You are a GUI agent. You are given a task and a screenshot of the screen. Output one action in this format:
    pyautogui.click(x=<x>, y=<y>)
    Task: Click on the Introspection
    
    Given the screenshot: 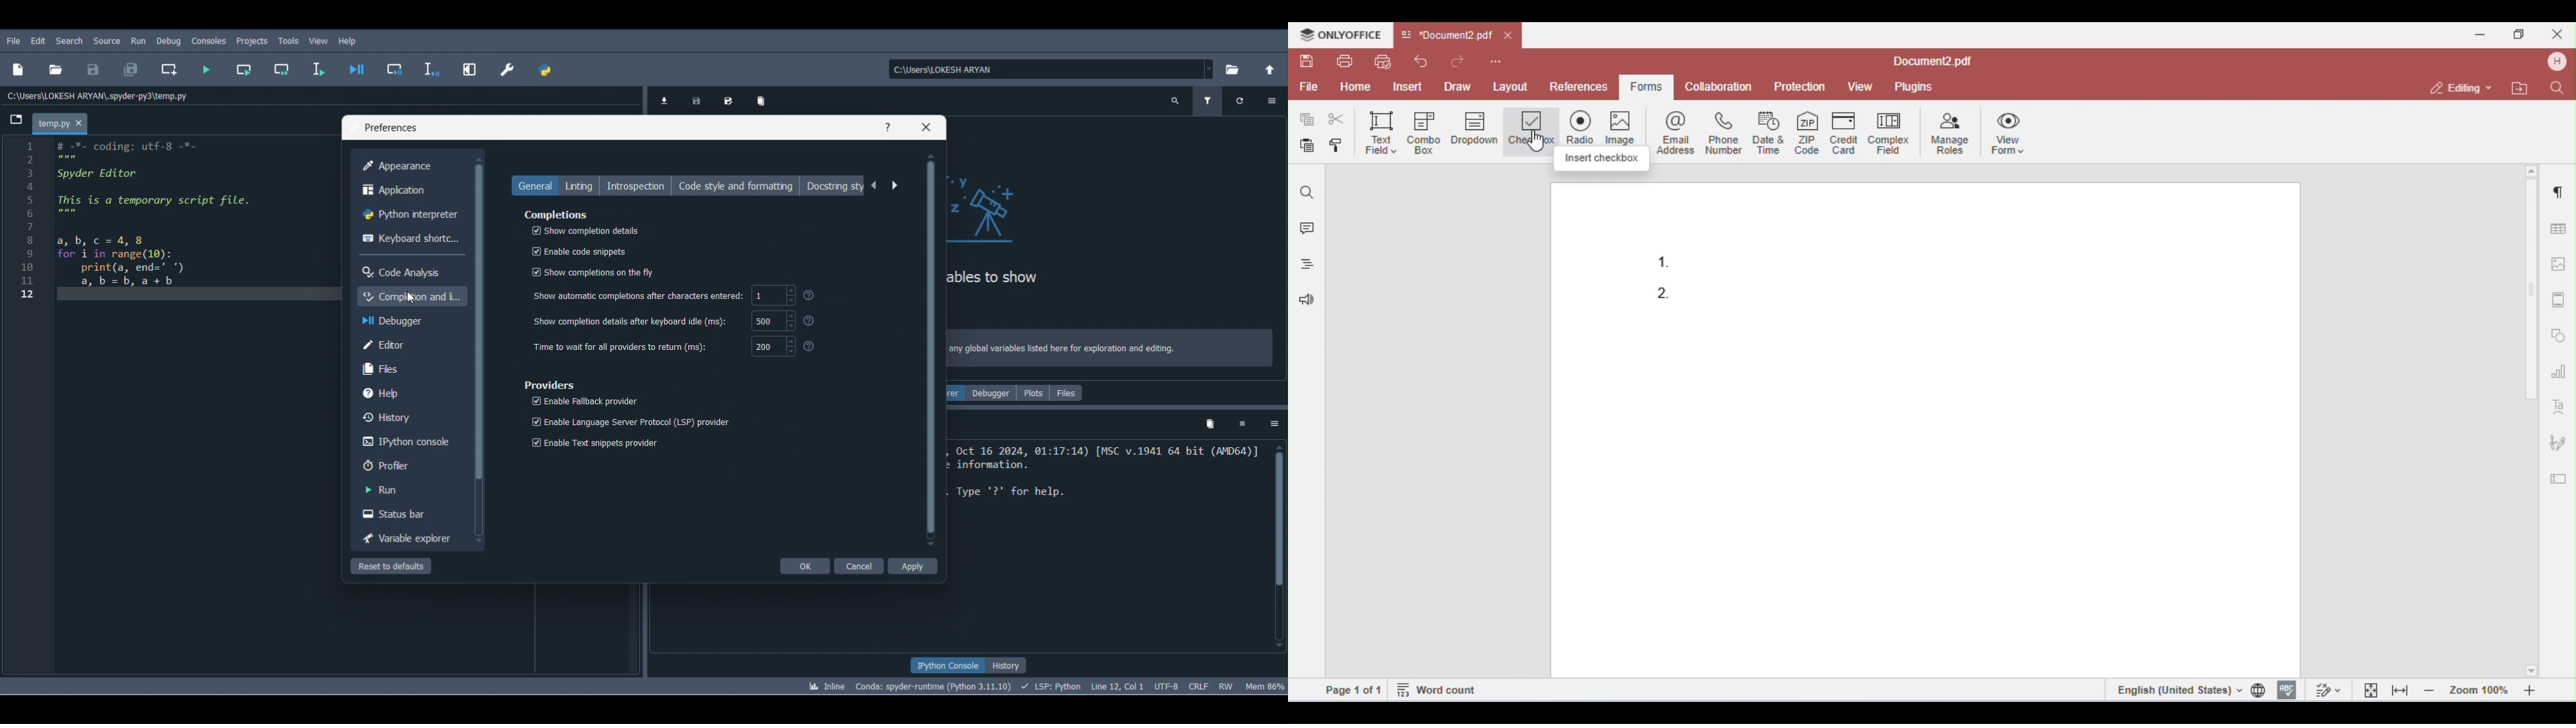 What is the action you would take?
    pyautogui.click(x=639, y=186)
    